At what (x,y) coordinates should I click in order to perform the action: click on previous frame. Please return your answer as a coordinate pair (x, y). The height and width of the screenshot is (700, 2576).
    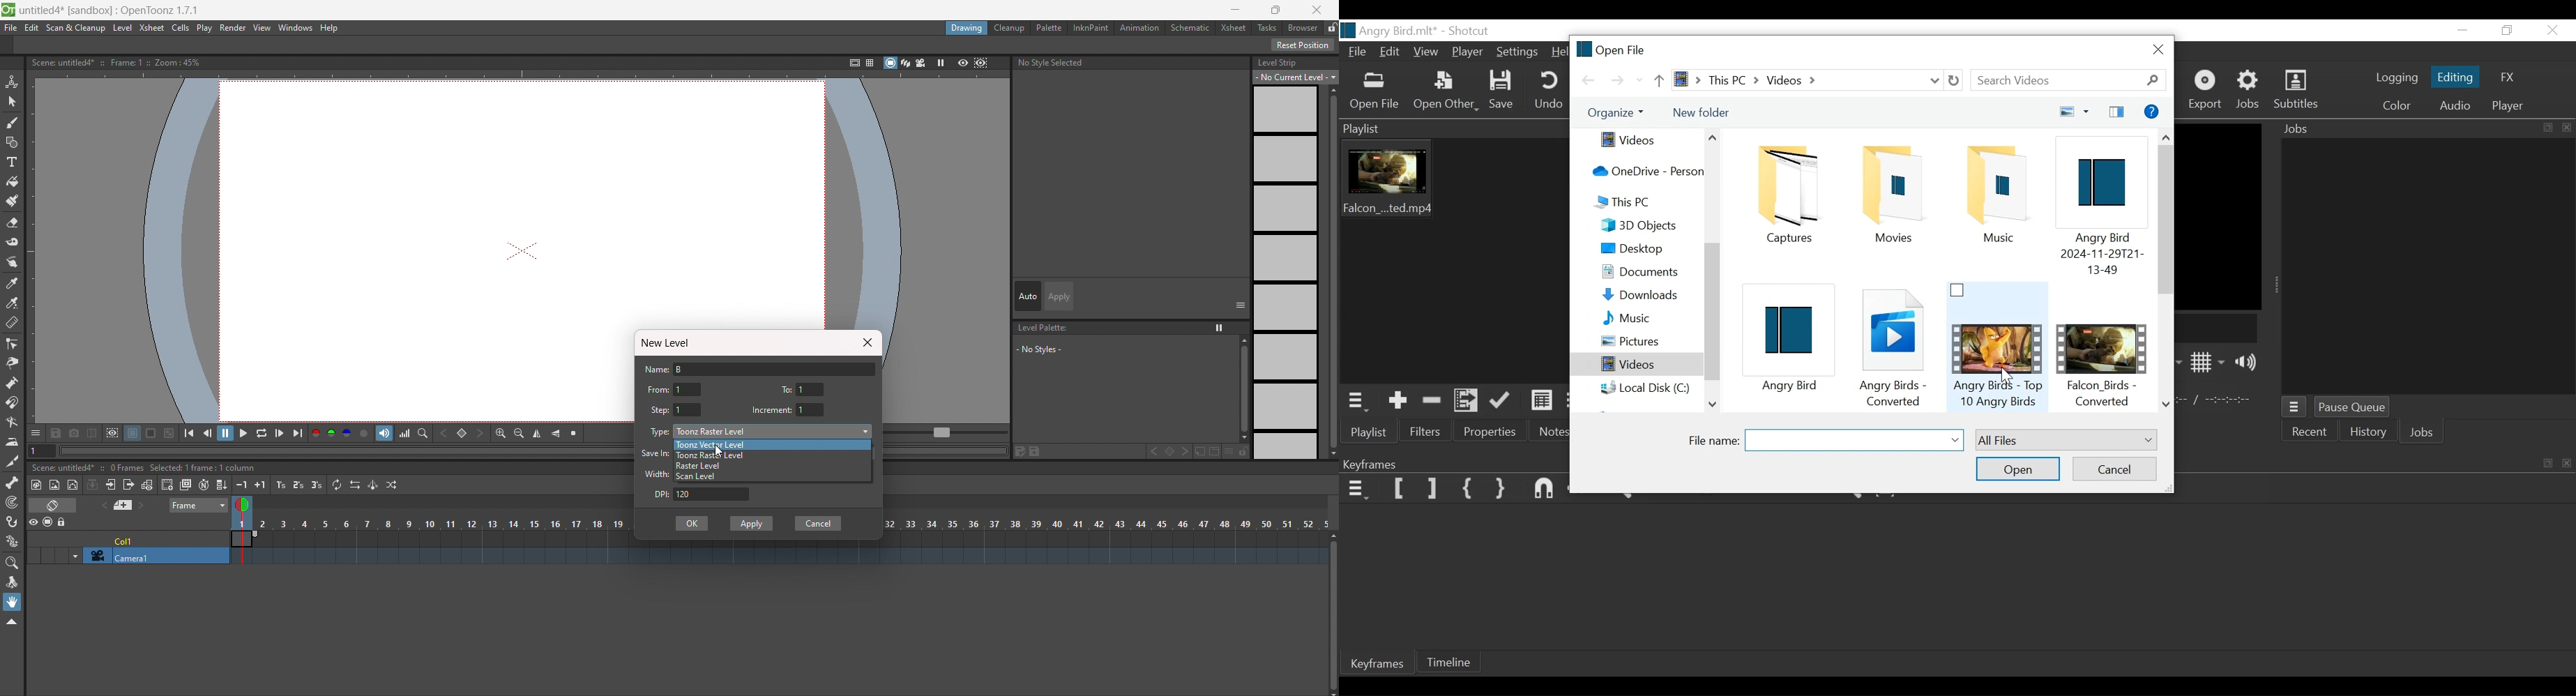
    Looking at the image, I should click on (210, 432).